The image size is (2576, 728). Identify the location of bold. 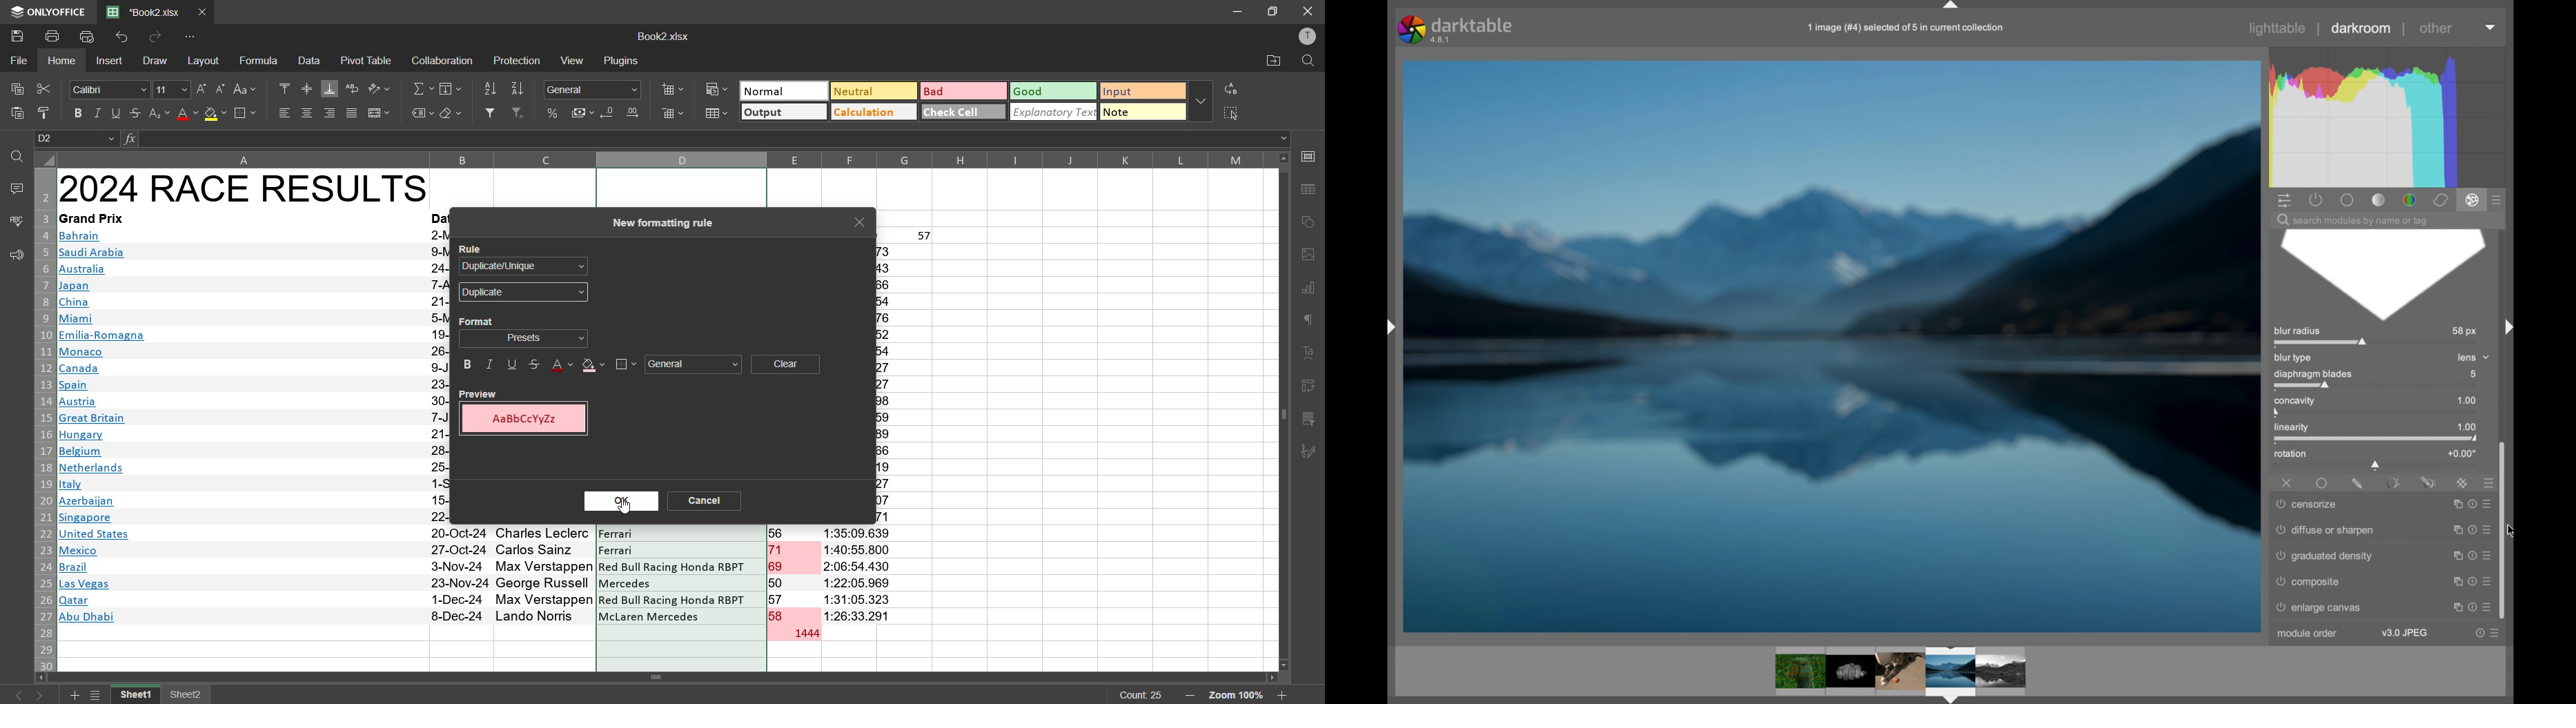
(80, 113).